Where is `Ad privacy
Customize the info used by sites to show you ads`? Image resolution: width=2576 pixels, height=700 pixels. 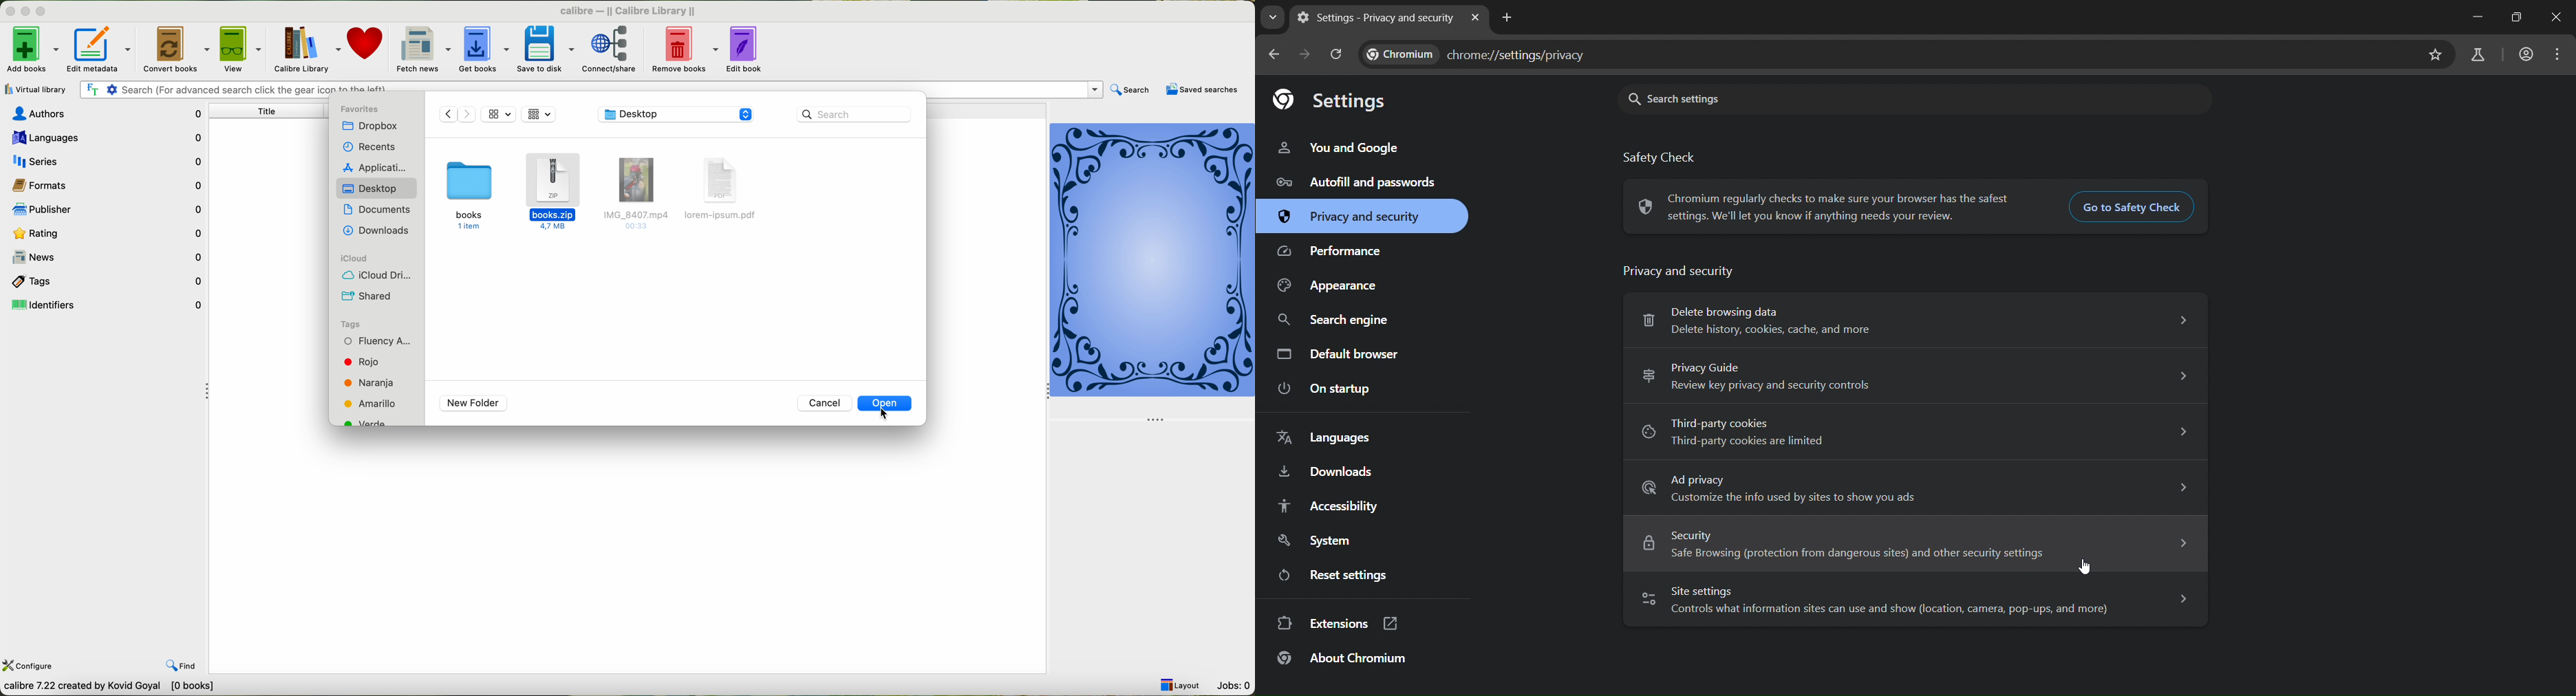
Ad privacy
Customize the info used by sites to show you ads is located at coordinates (1917, 488).